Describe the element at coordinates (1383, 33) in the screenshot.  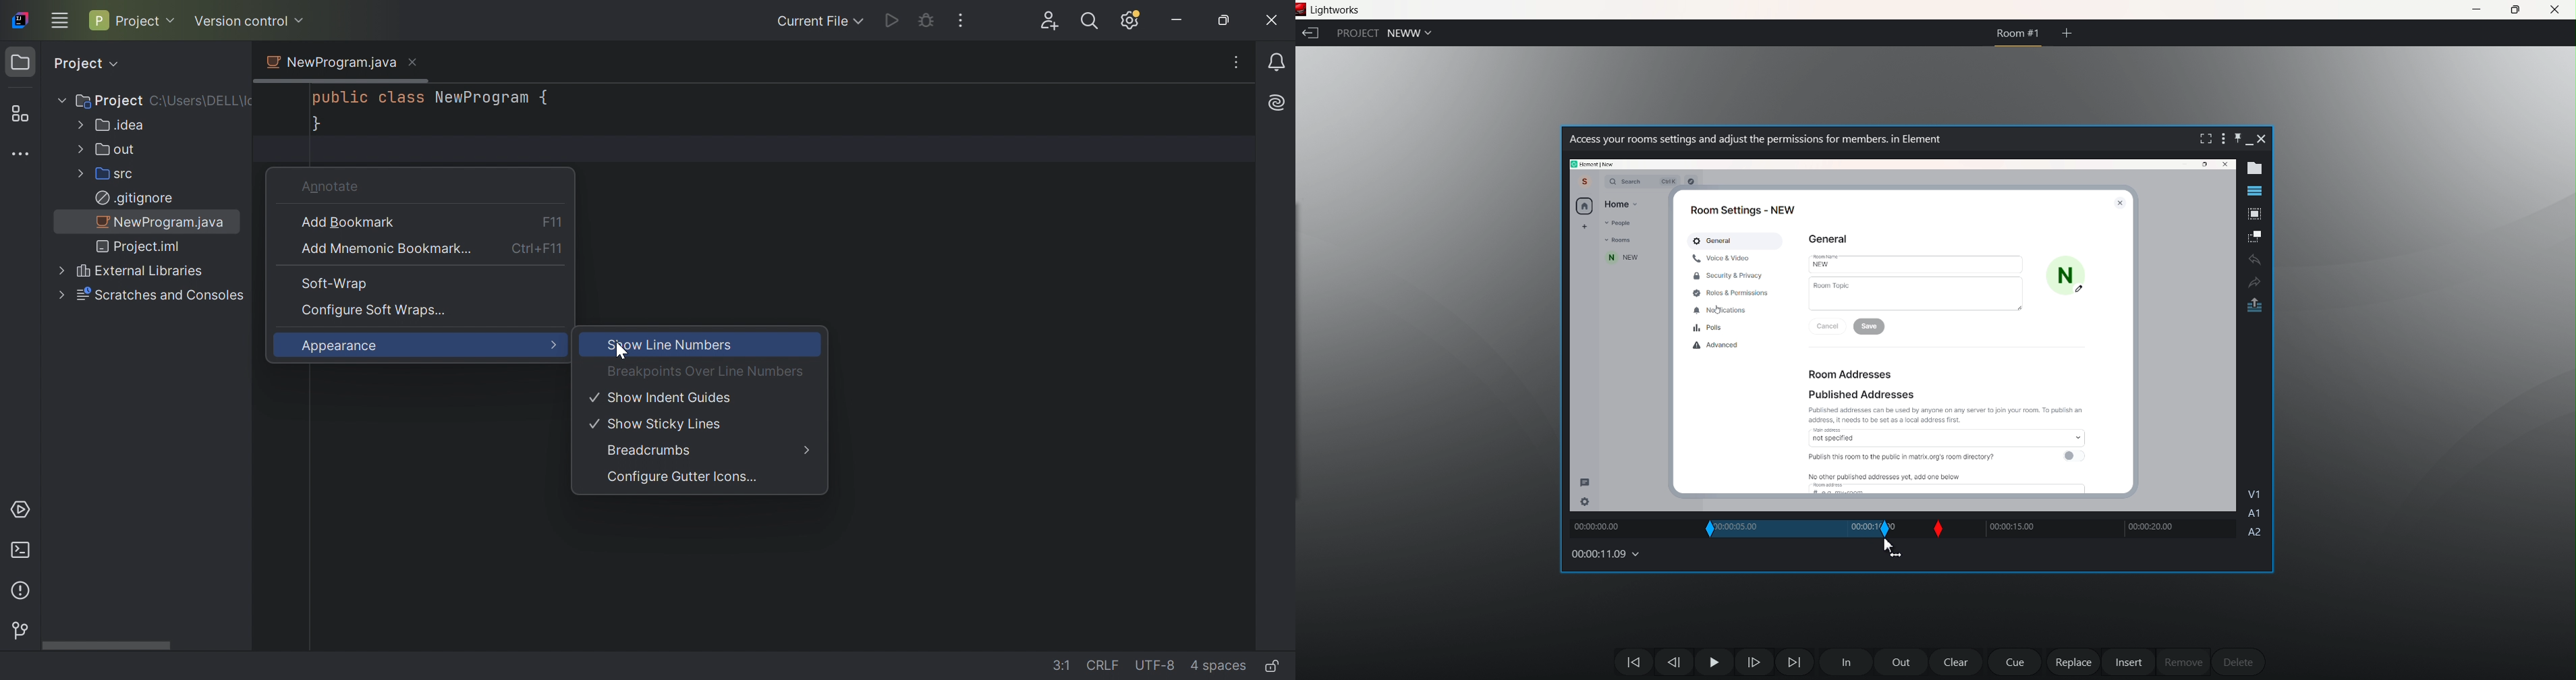
I see ` Project NEWW` at that location.